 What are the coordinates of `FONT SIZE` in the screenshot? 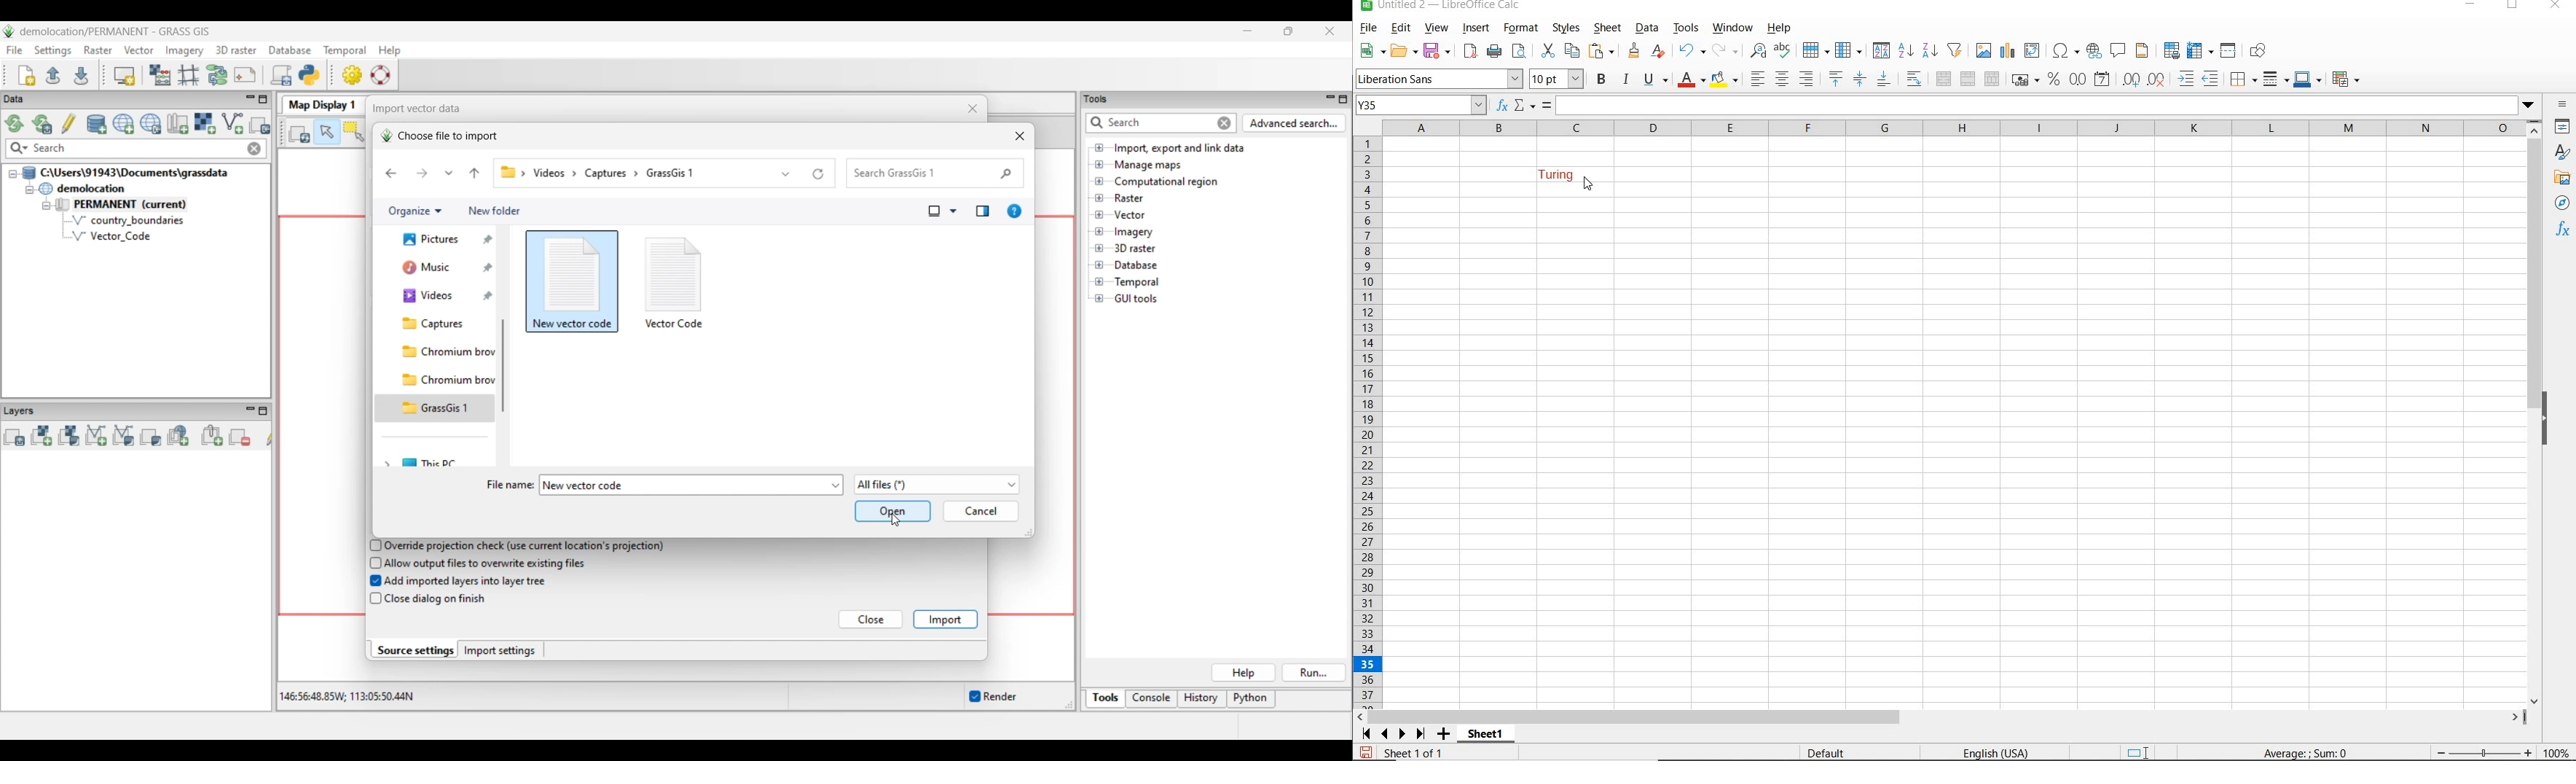 It's located at (1556, 78).